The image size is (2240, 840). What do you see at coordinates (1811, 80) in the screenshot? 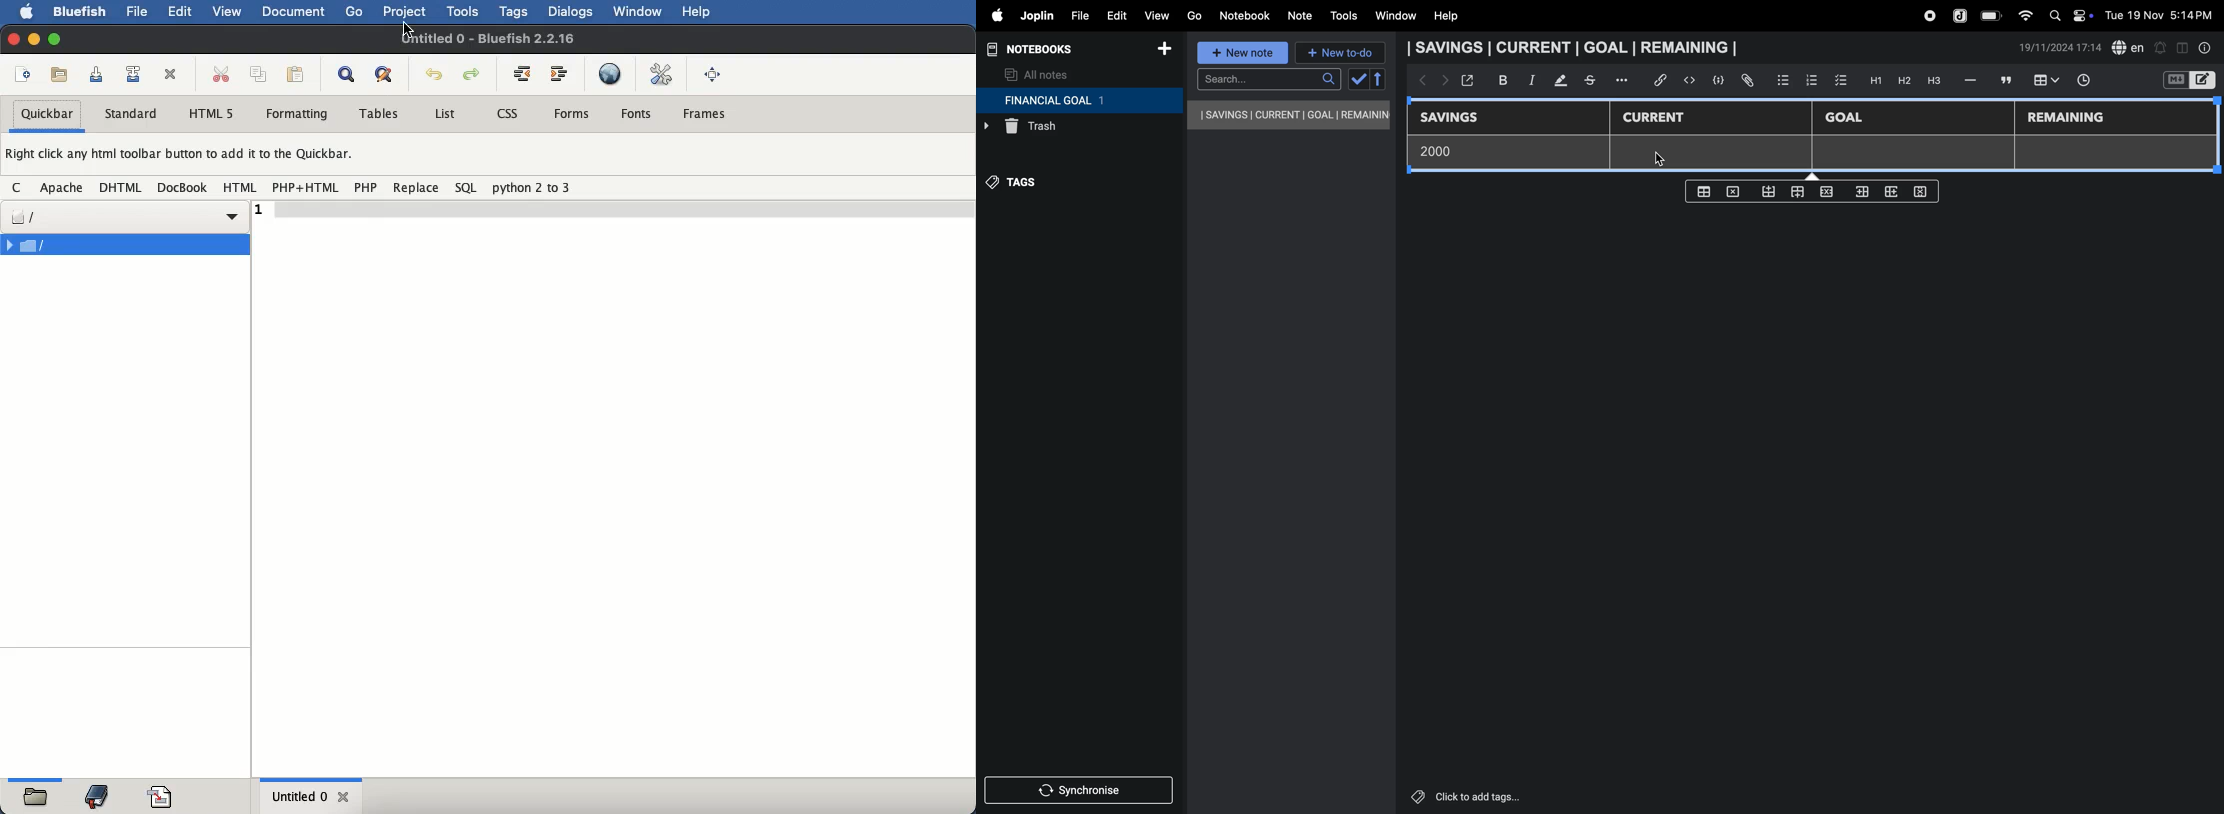
I see `numbered list` at bounding box center [1811, 80].